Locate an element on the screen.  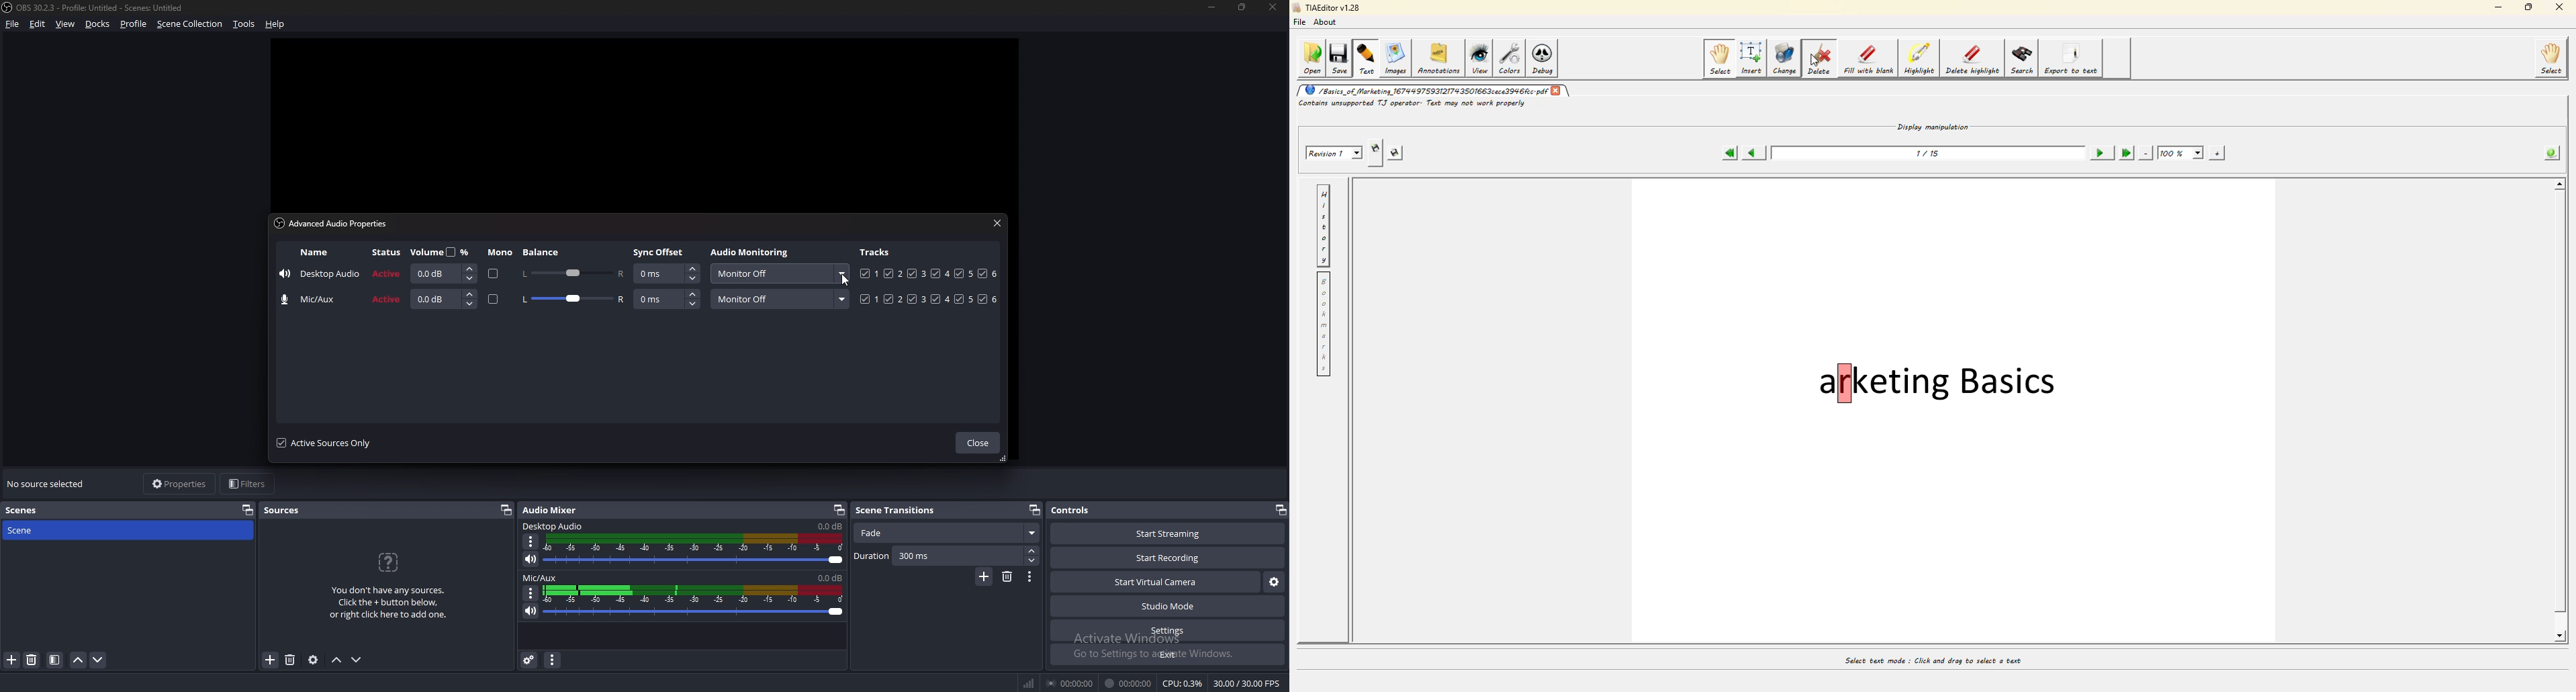
filter is located at coordinates (54, 660).